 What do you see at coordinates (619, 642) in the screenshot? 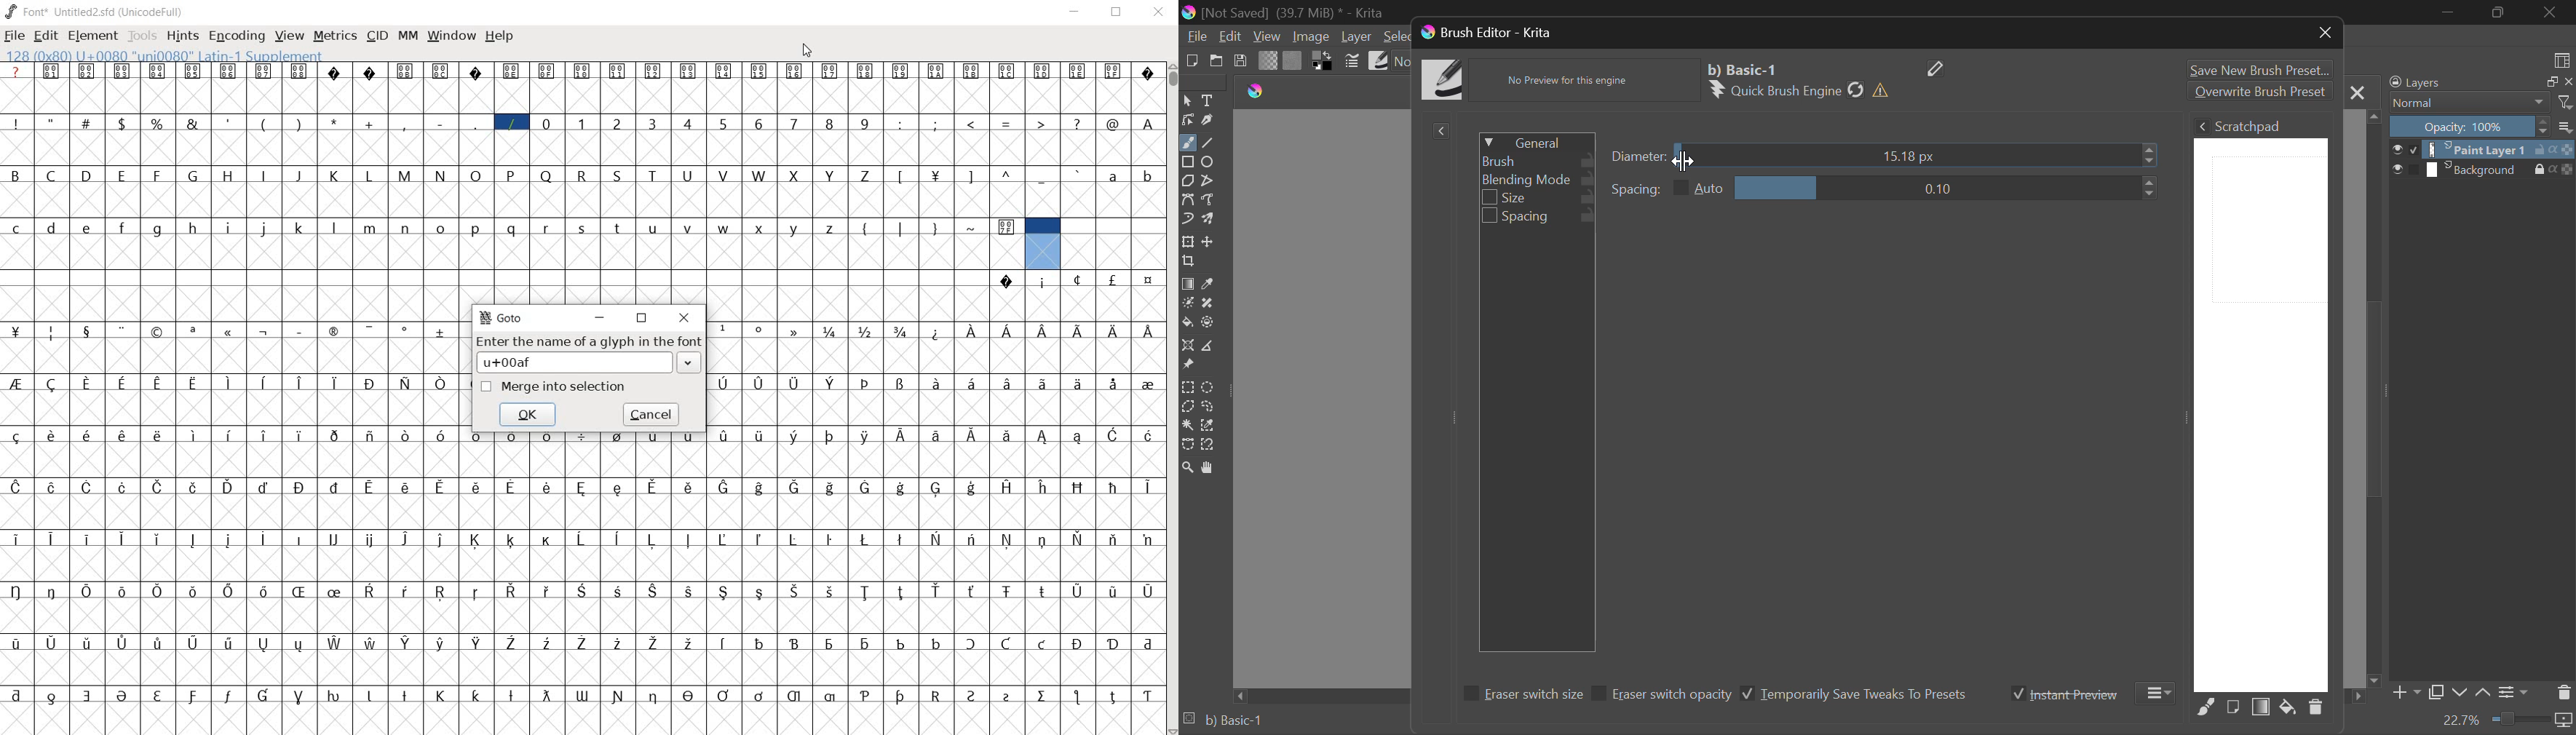
I see `Symbol` at bounding box center [619, 642].